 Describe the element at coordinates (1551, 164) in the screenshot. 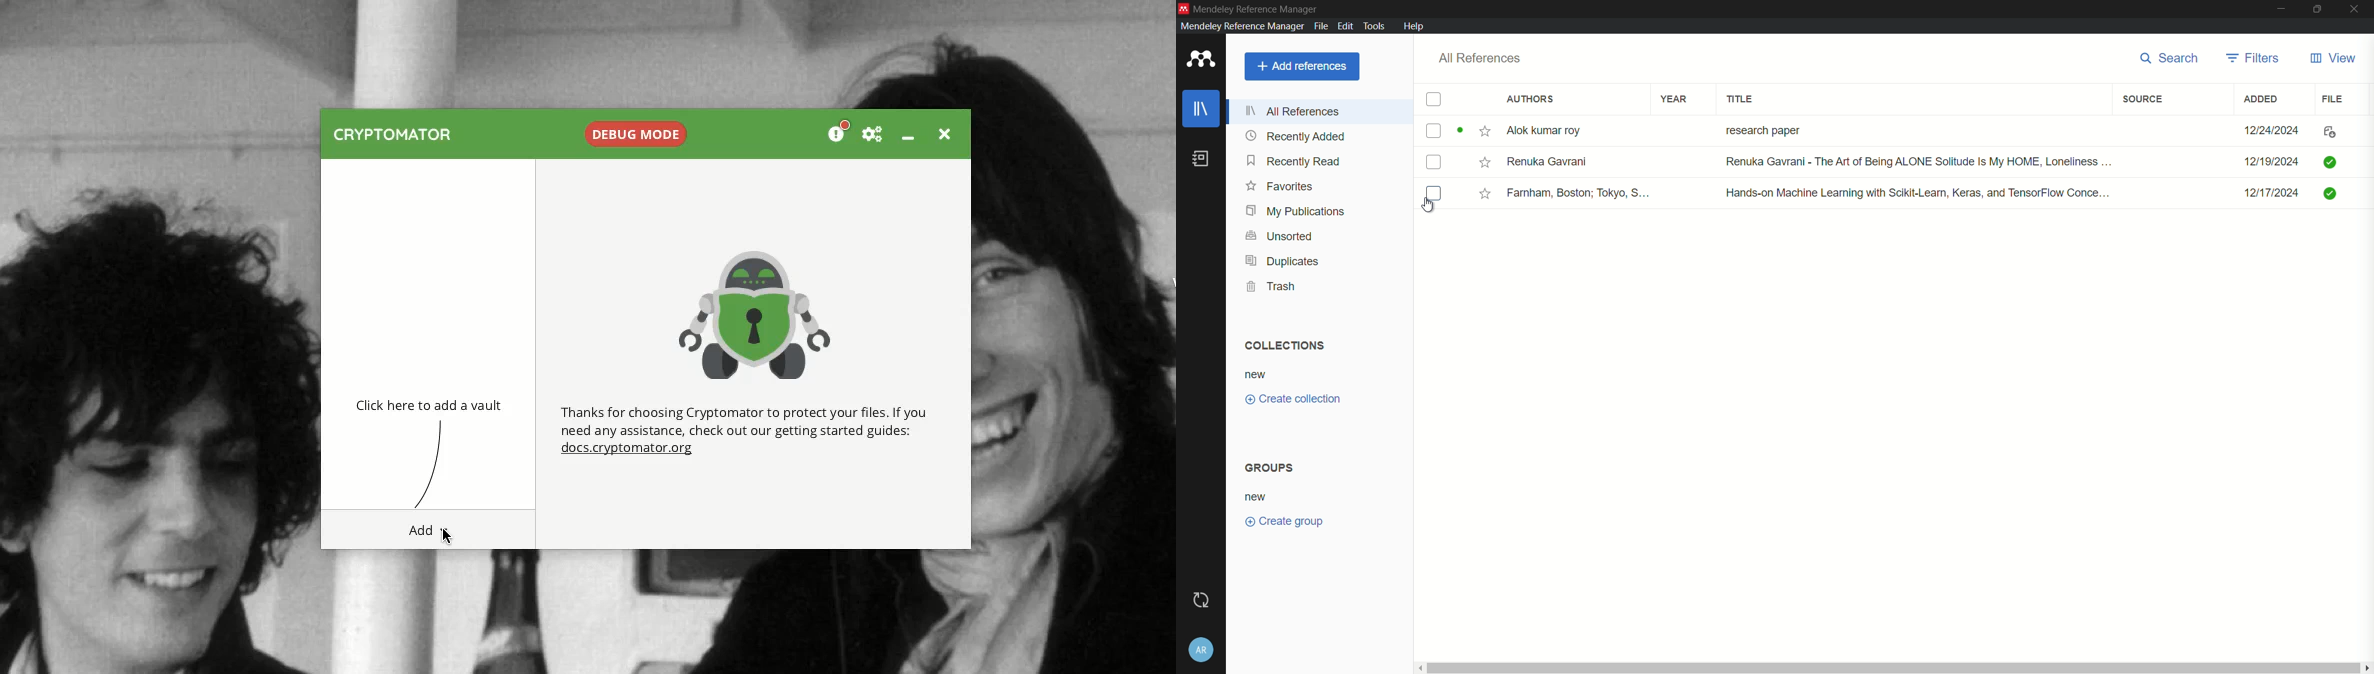

I see `Renuka Gavrani` at that location.